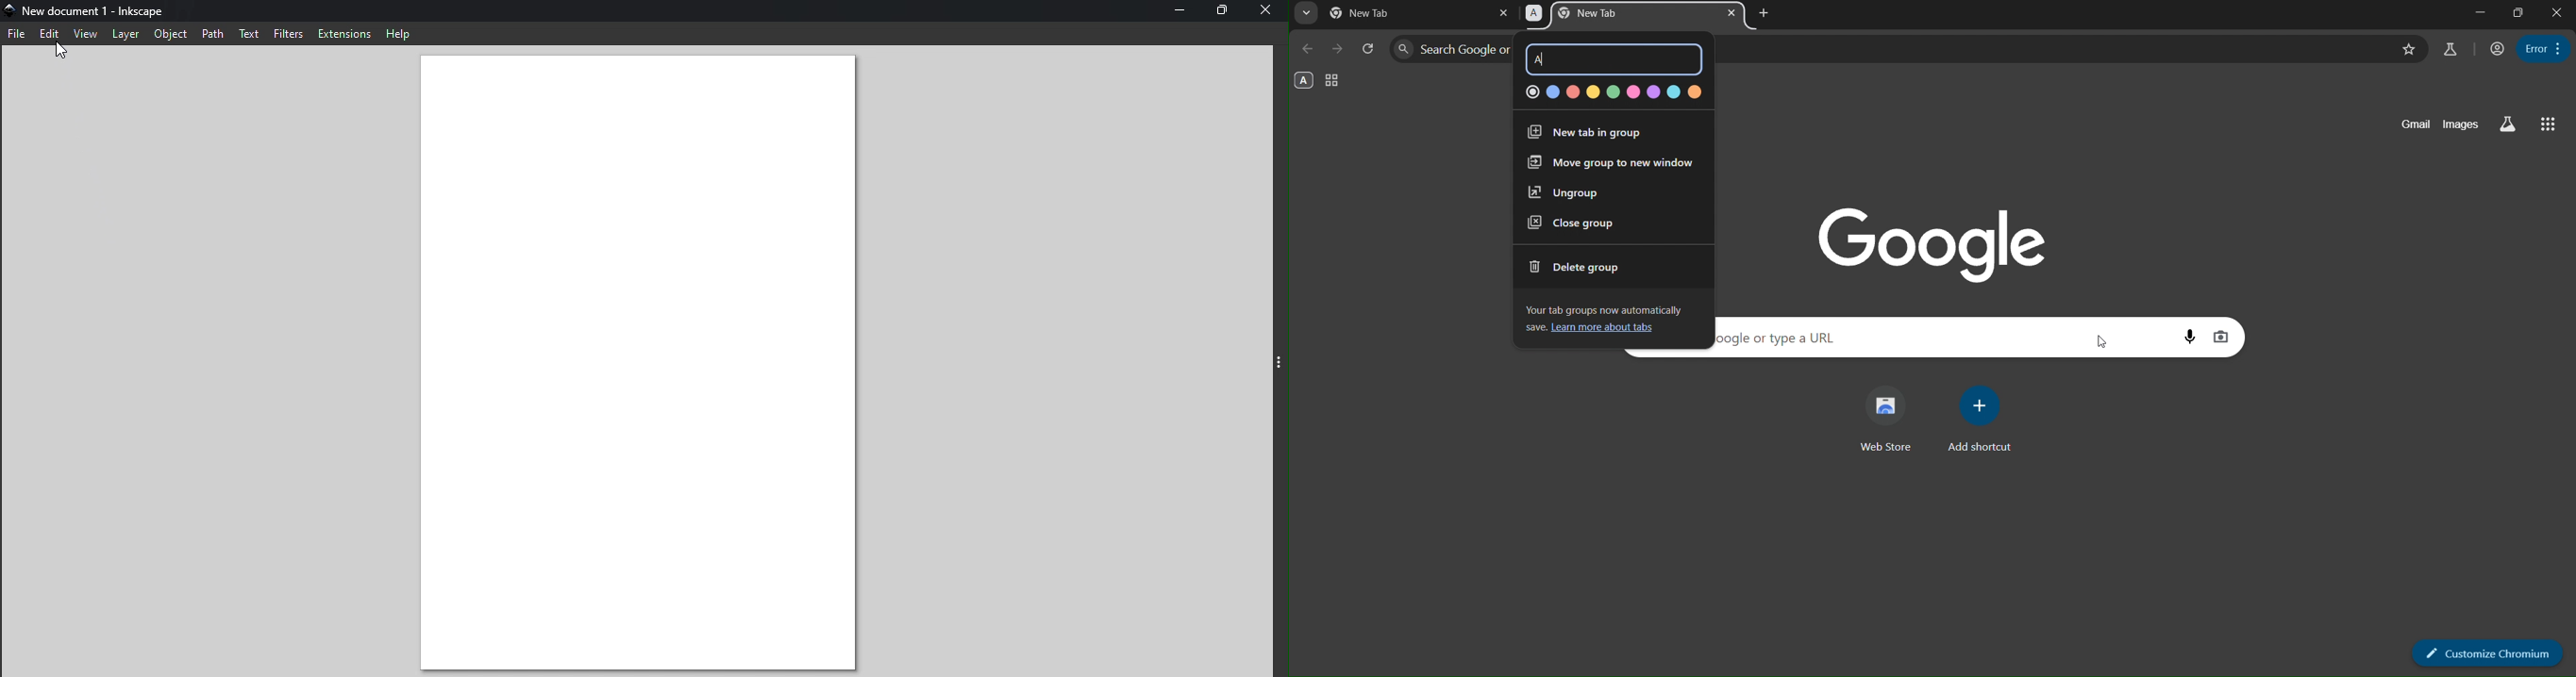 This screenshot has width=2576, height=700. I want to click on Close, so click(1270, 11).